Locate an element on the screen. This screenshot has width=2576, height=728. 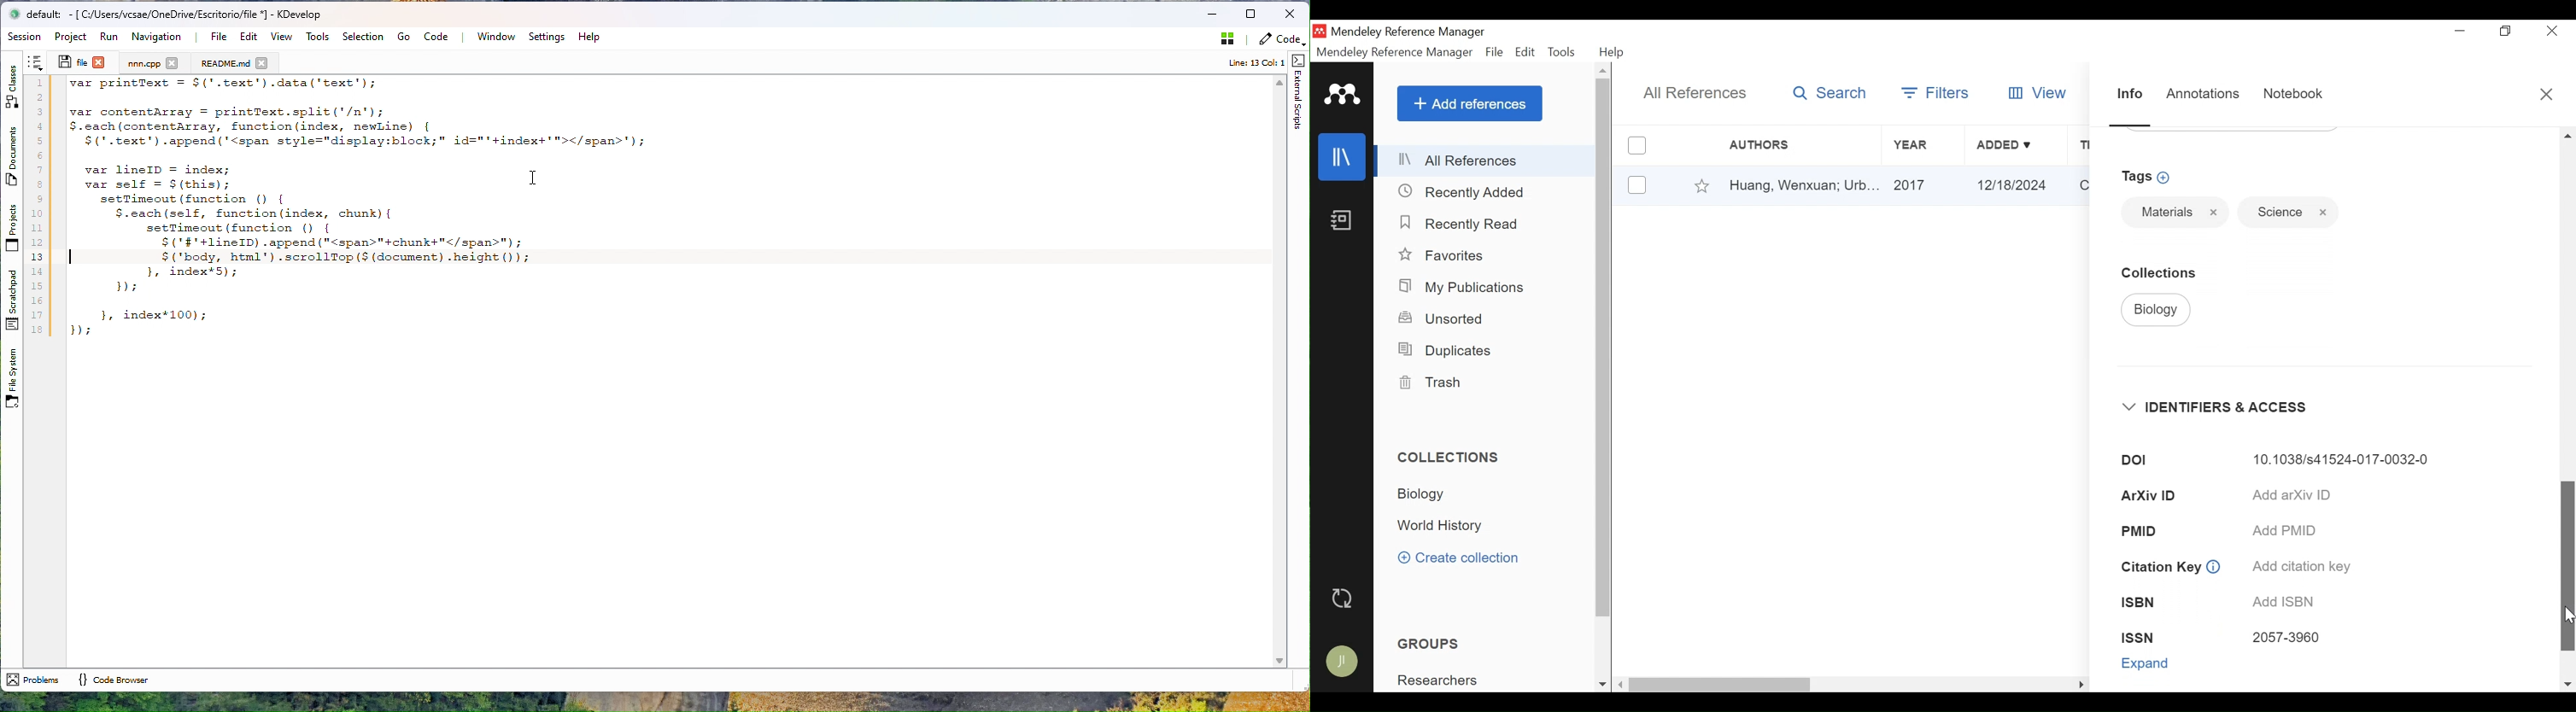
Information is located at coordinates (2127, 93).